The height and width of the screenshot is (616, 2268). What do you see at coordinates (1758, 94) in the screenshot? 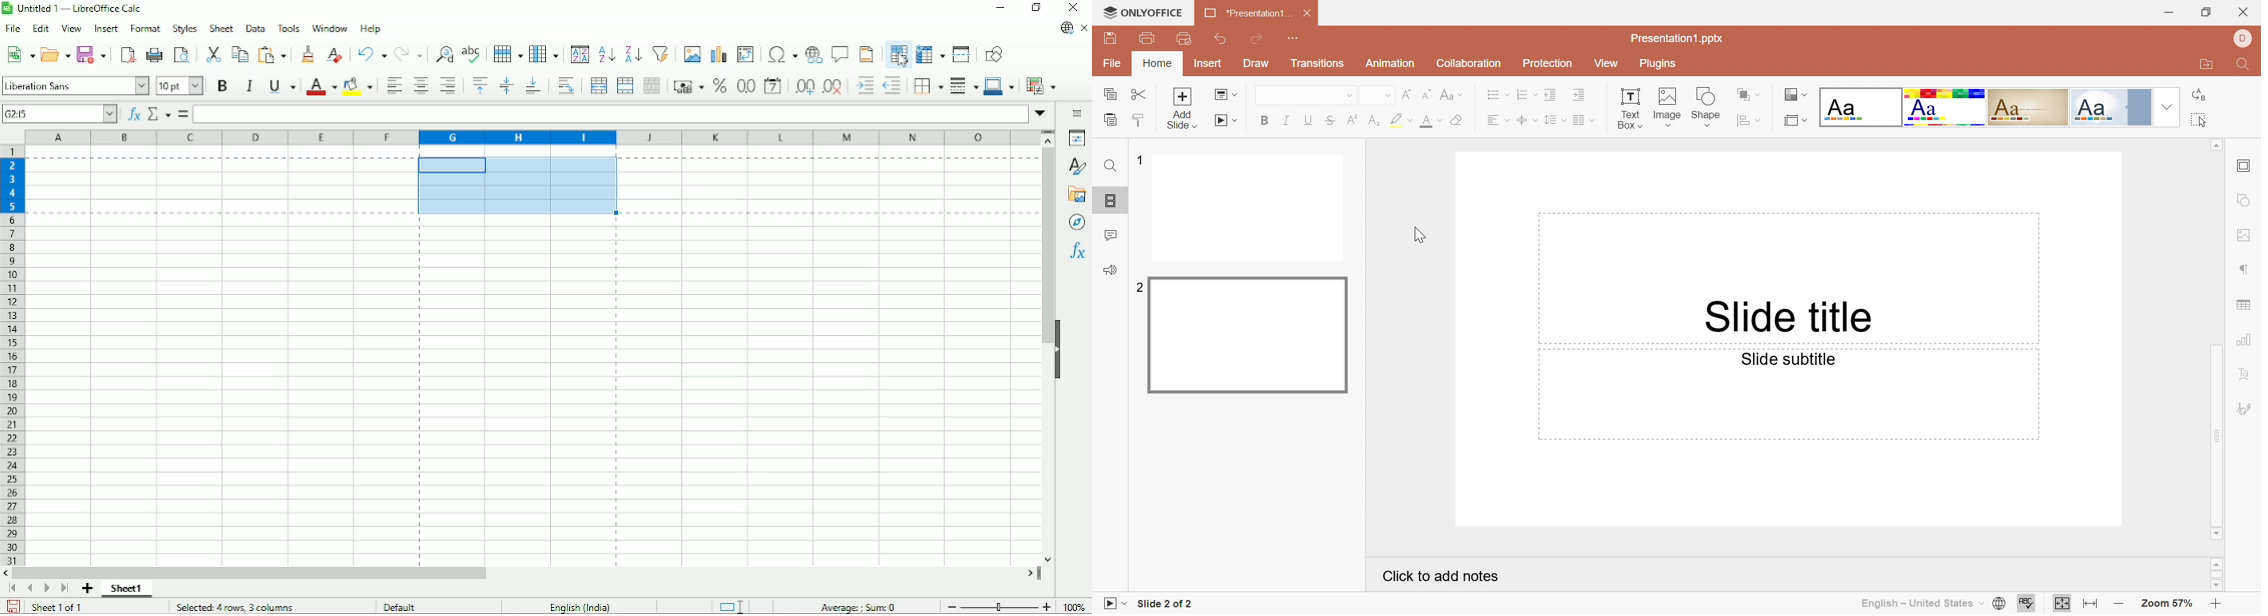
I see `Drop Down` at bounding box center [1758, 94].